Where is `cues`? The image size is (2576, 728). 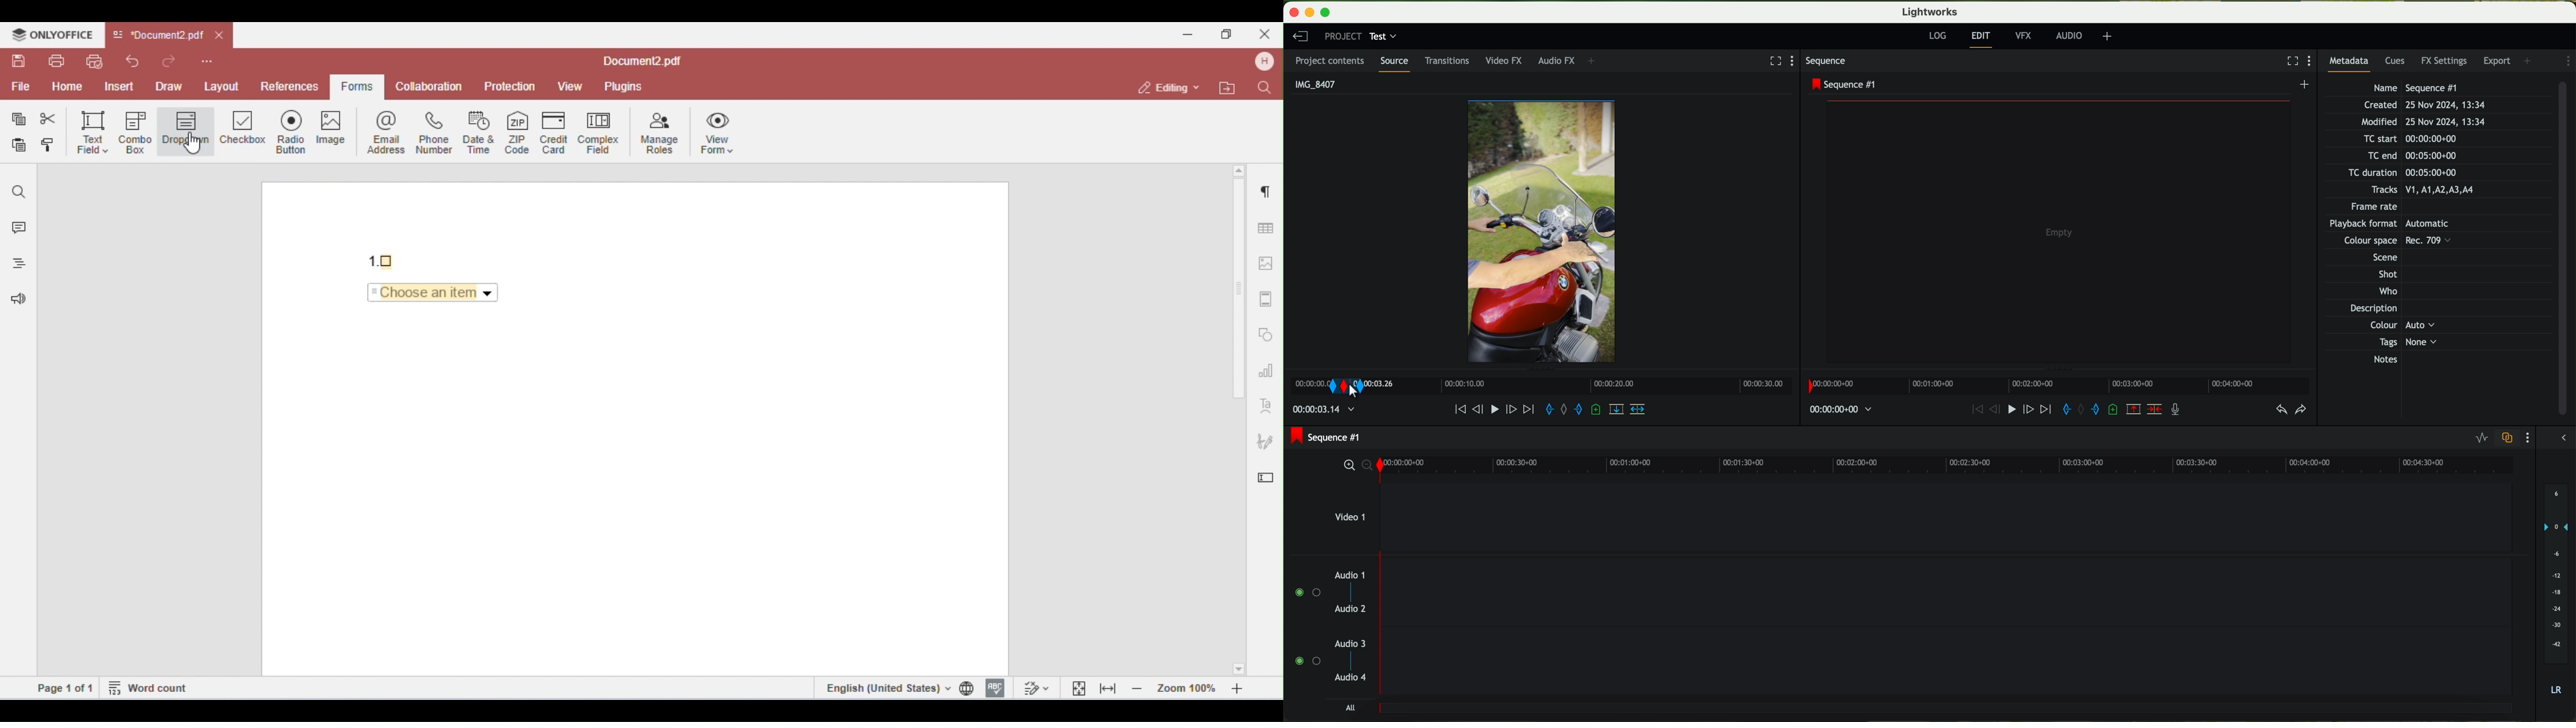
cues is located at coordinates (2397, 62).